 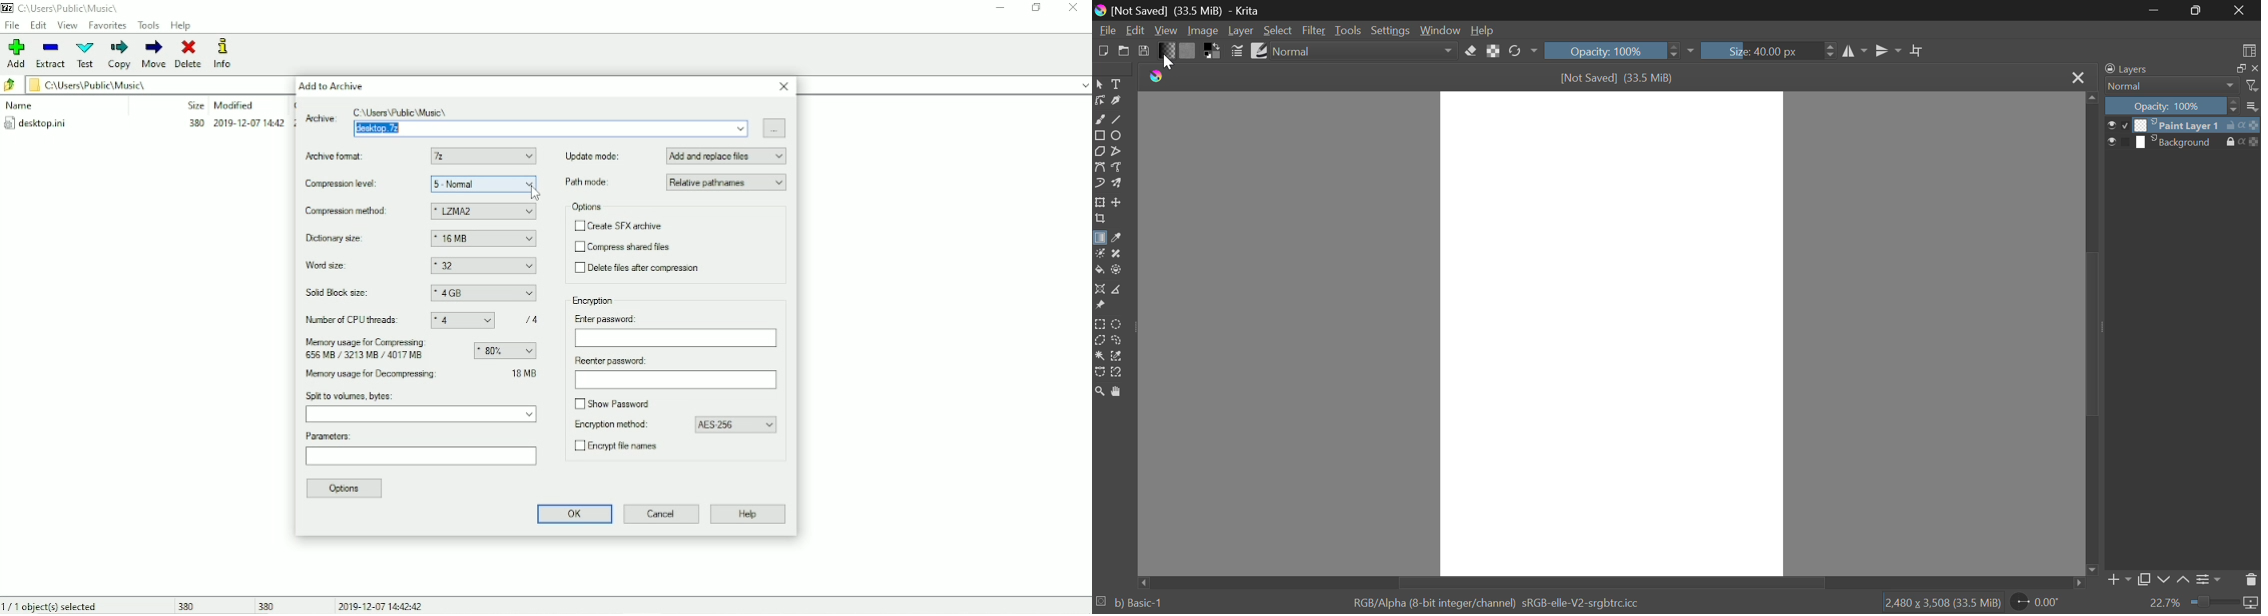 What do you see at coordinates (339, 293) in the screenshot?
I see `Solid block size` at bounding box center [339, 293].